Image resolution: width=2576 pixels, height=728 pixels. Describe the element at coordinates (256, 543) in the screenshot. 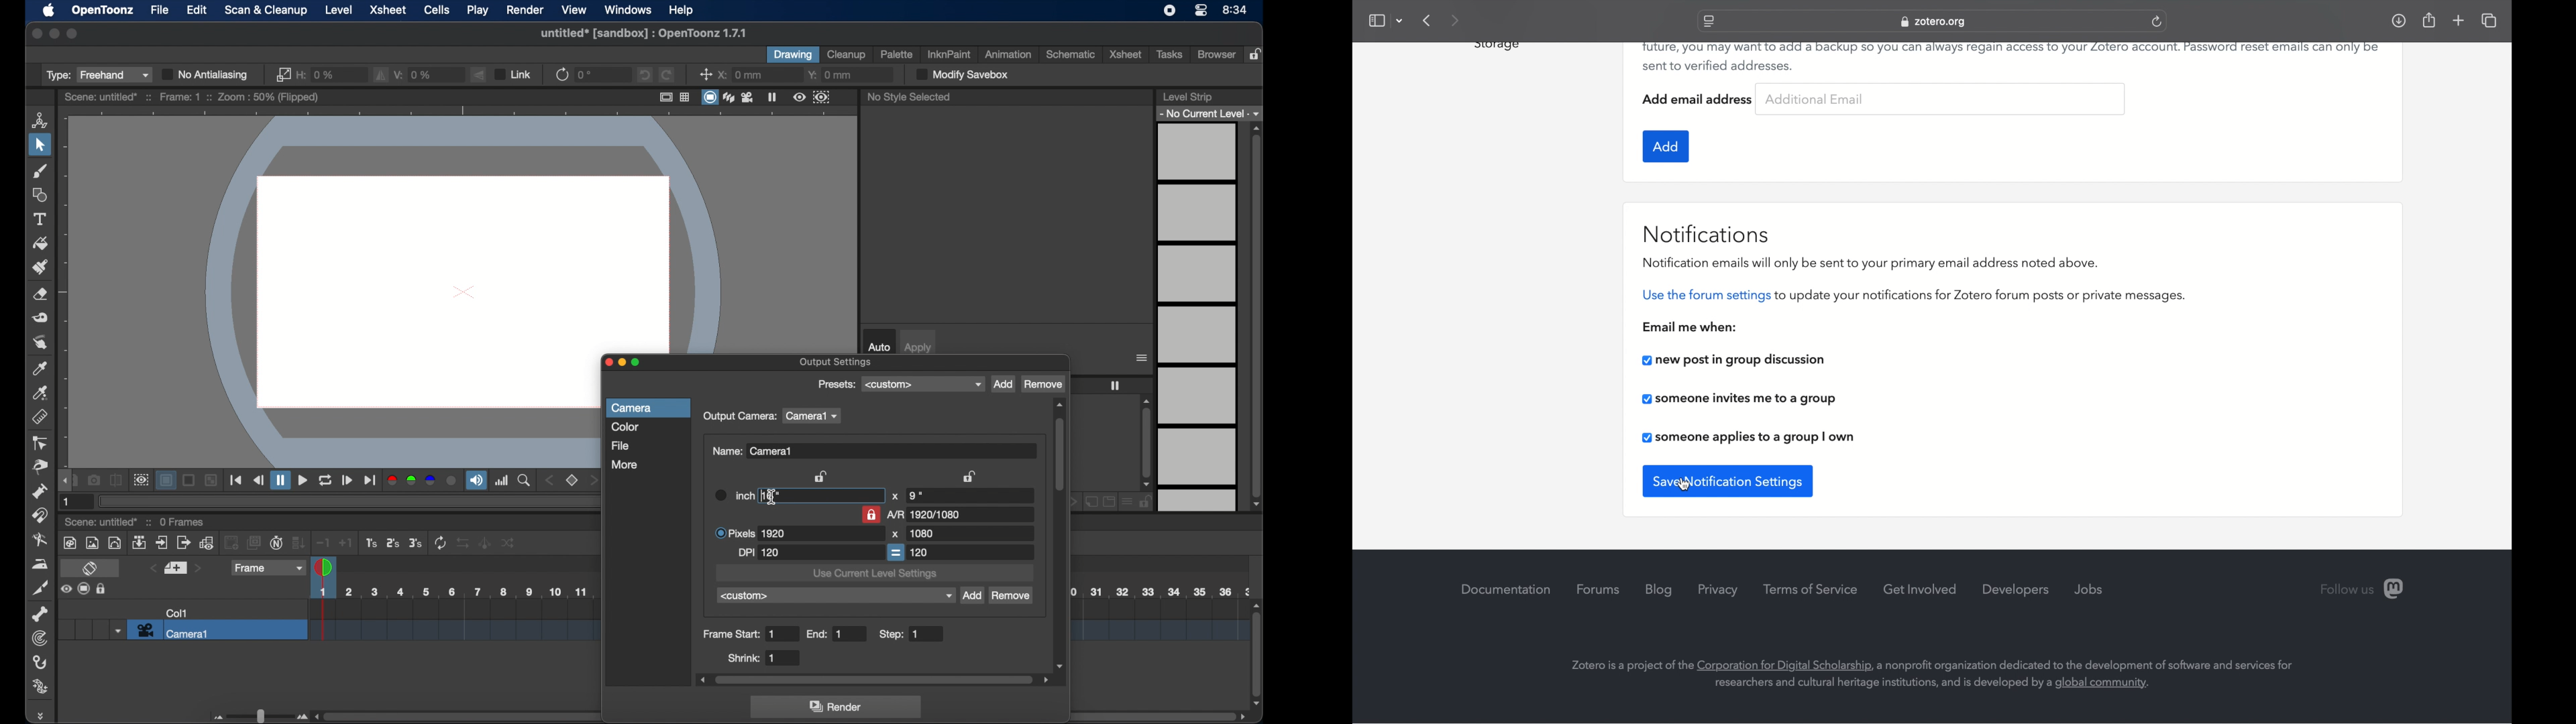

I see `` at that location.